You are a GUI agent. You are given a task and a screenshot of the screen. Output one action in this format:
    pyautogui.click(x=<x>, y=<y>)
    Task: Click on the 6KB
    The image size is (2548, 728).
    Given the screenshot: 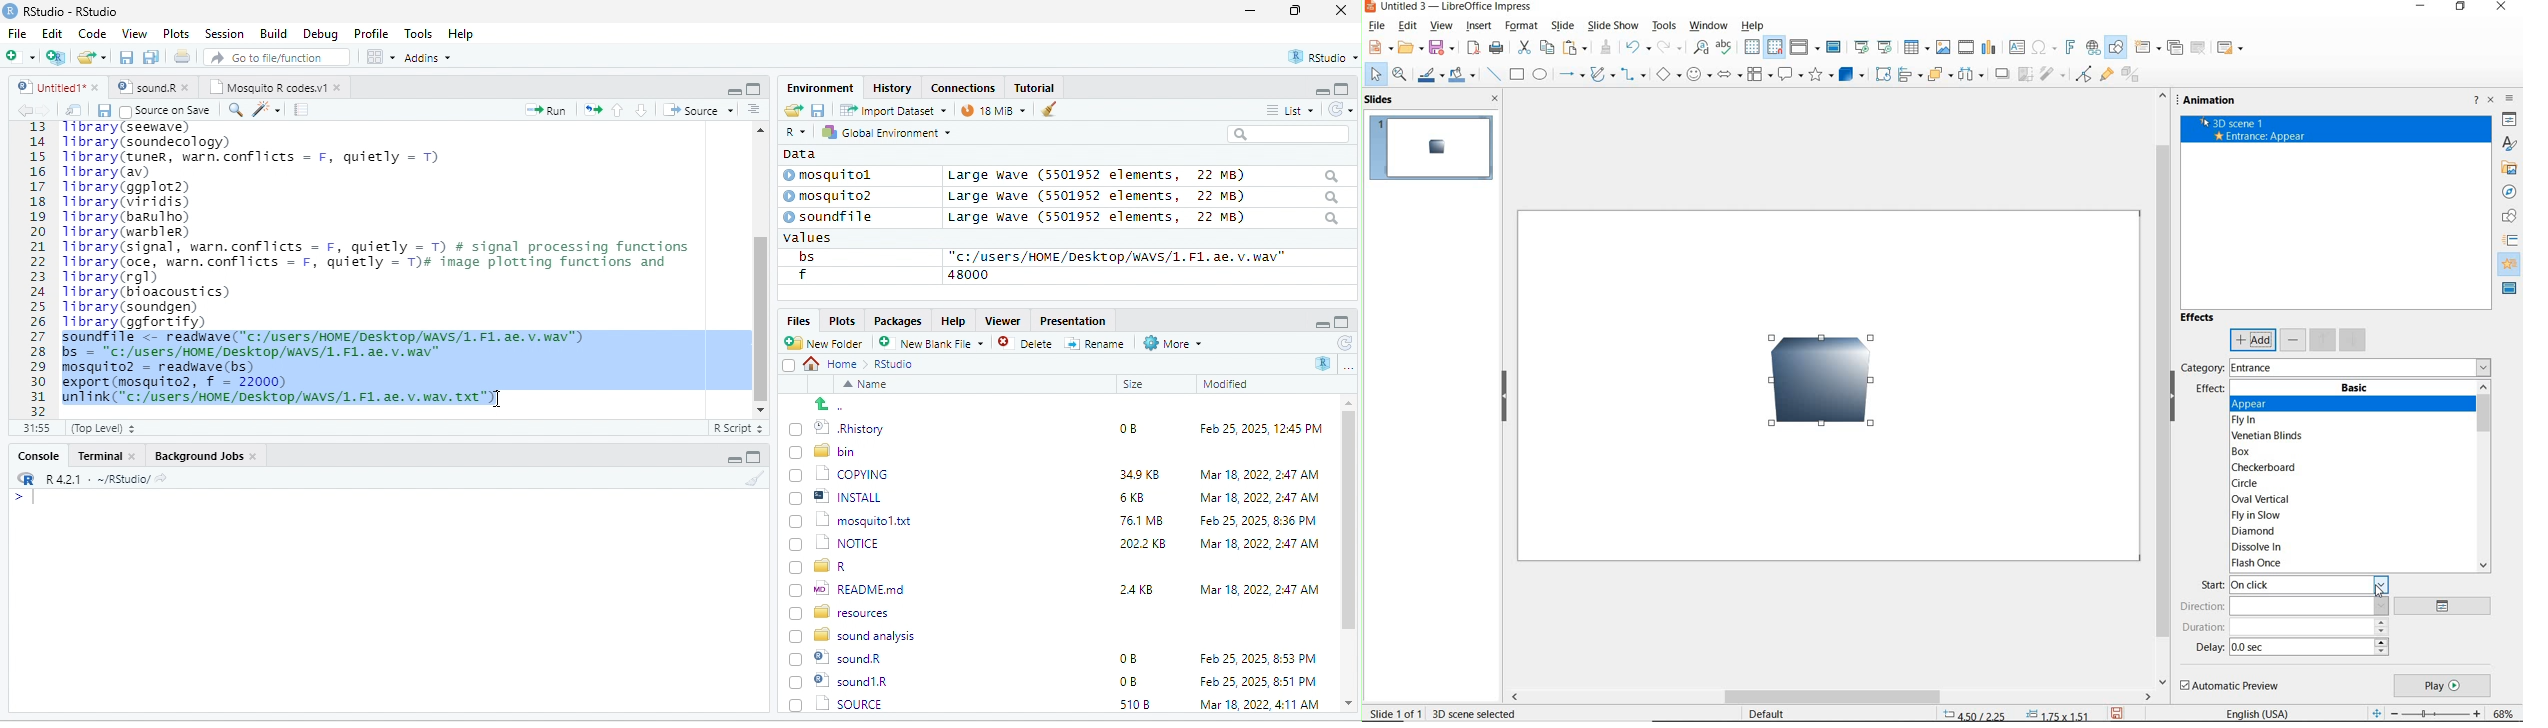 What is the action you would take?
    pyautogui.click(x=1133, y=498)
    